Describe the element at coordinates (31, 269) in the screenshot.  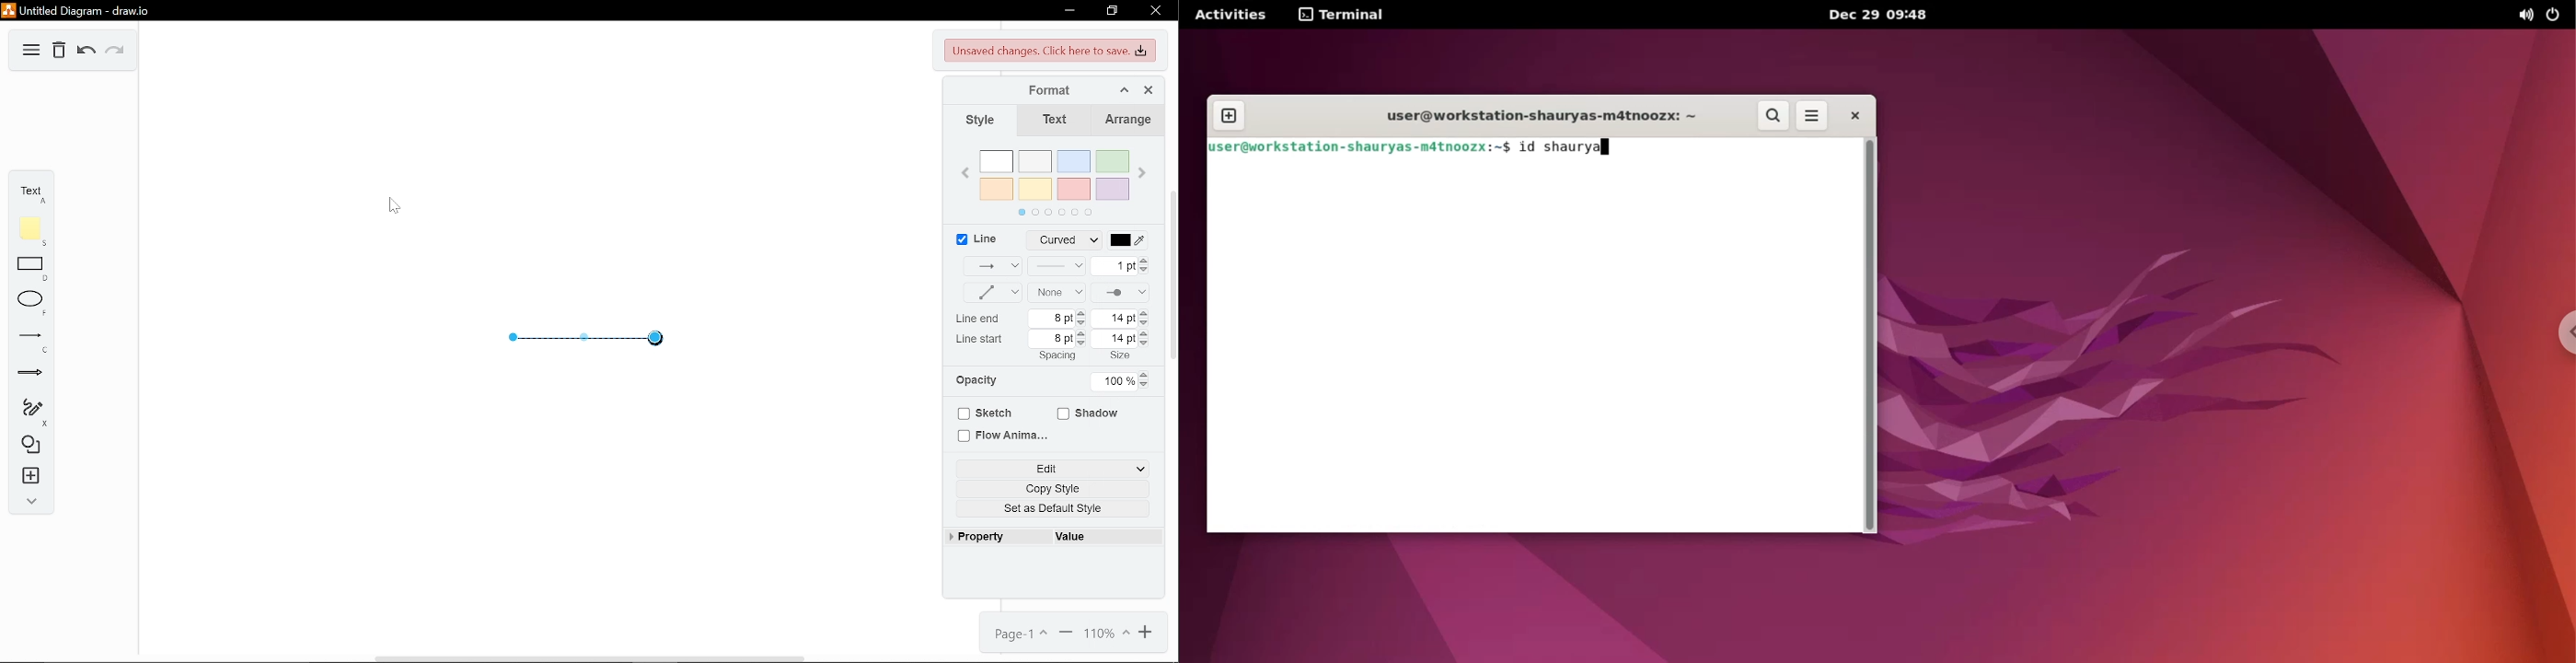
I see `Rectangle` at that location.